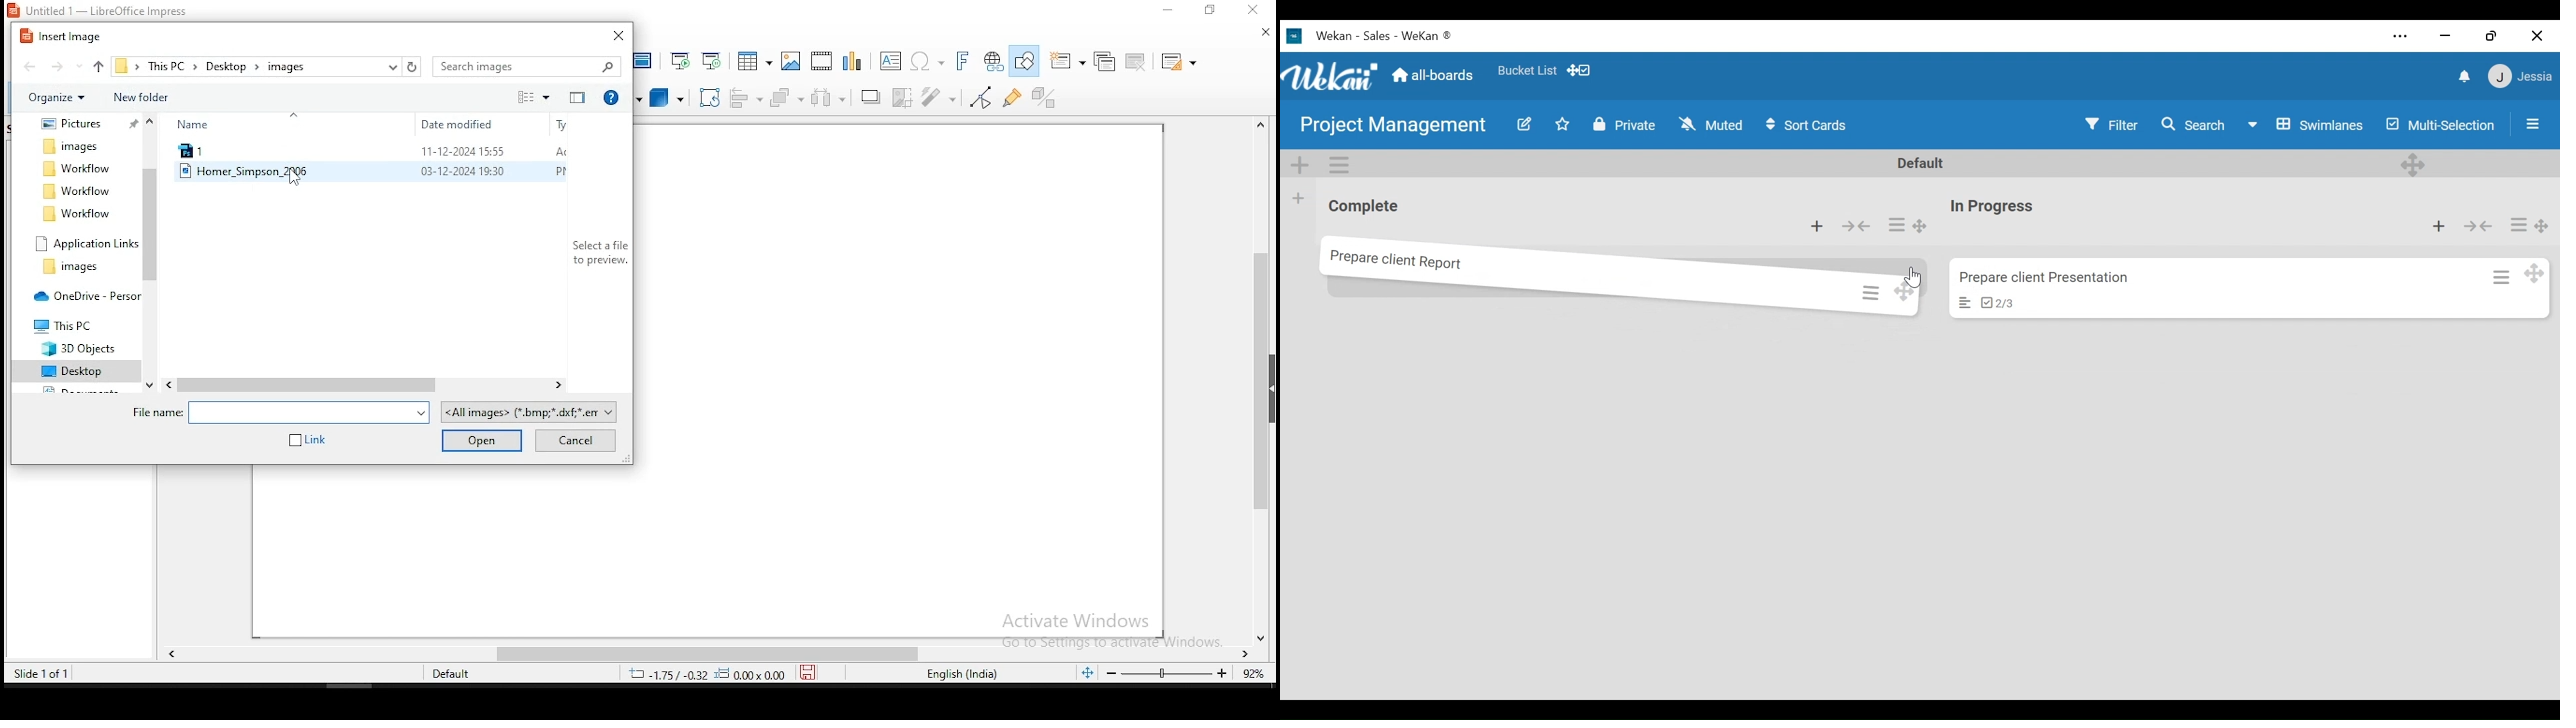 The width and height of the screenshot is (2576, 728). I want to click on restore, so click(1212, 10).